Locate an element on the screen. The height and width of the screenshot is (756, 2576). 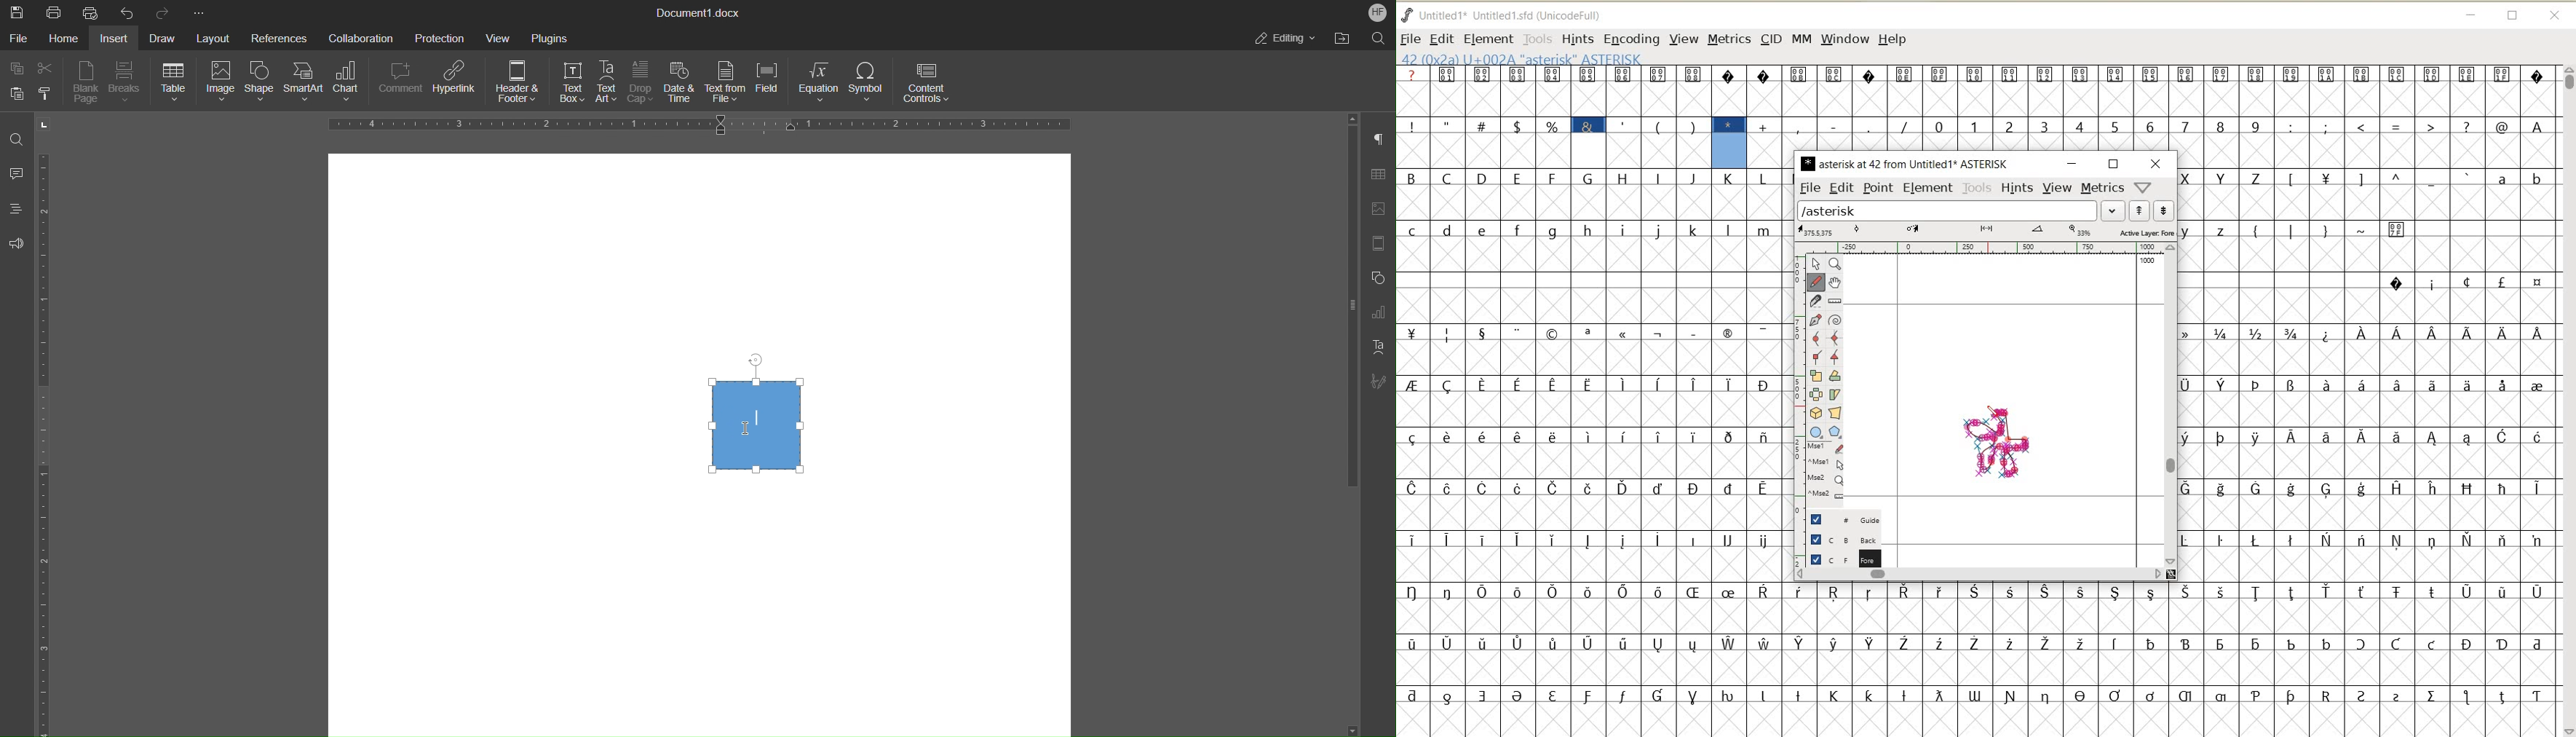
Comment is located at coordinates (402, 84).